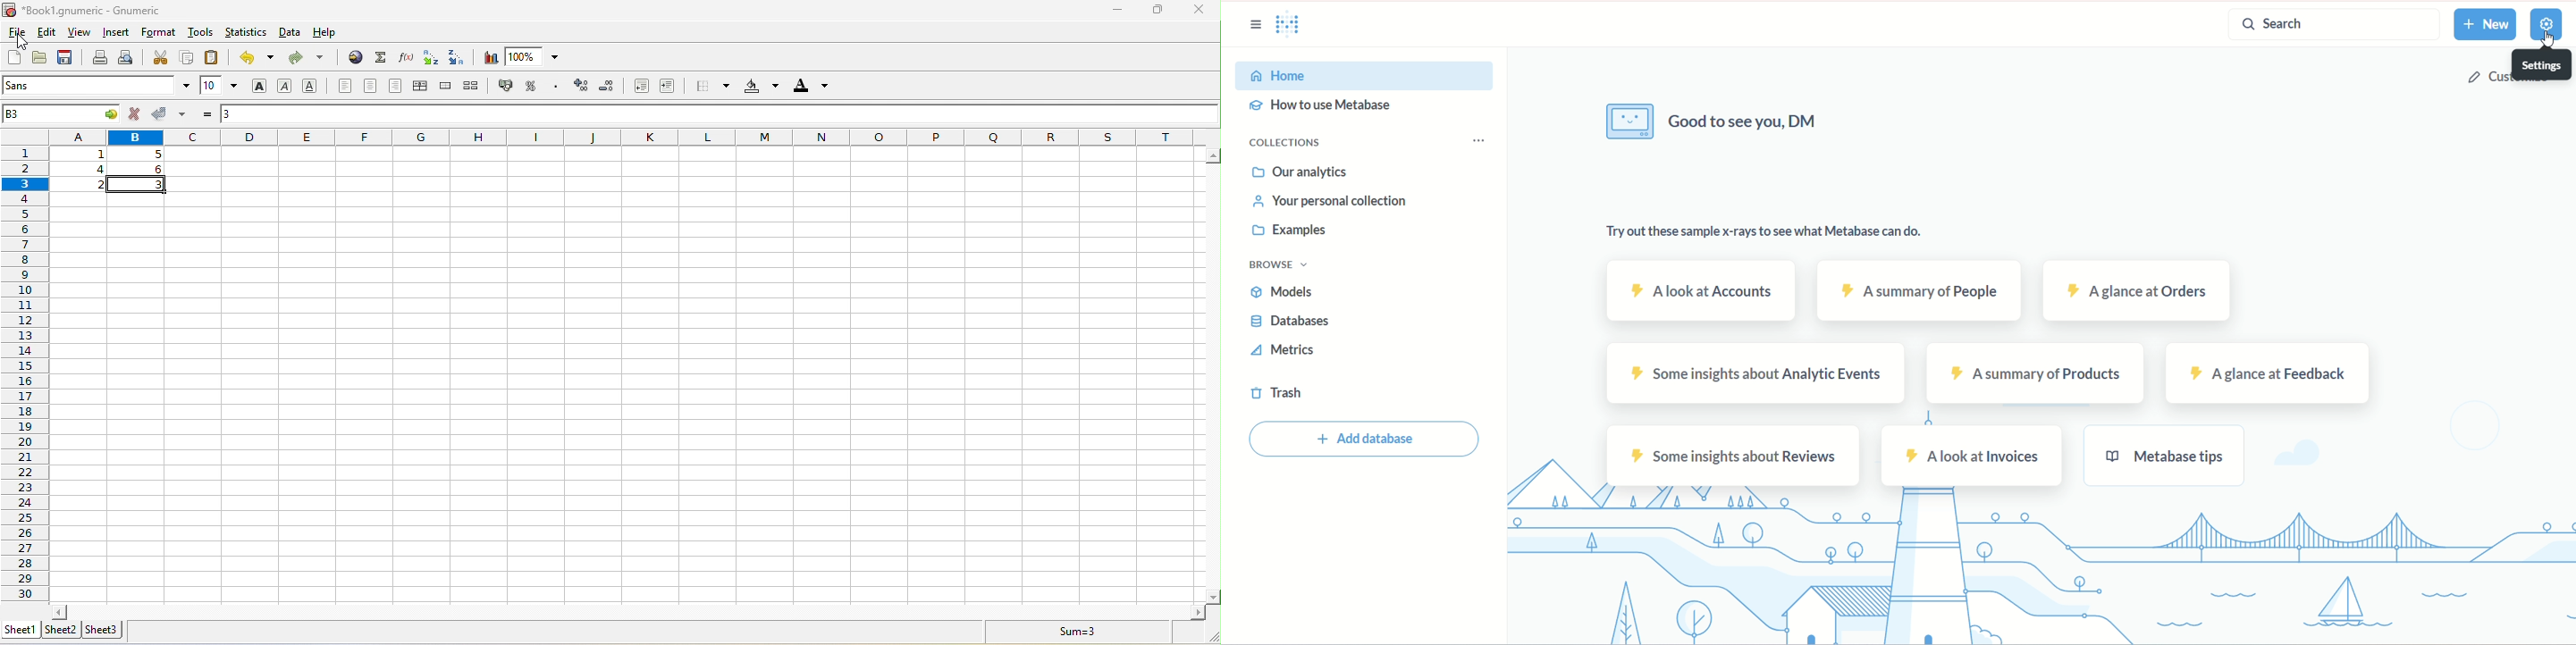 The width and height of the screenshot is (2576, 672). I want to click on a glance at orders, so click(2135, 292).